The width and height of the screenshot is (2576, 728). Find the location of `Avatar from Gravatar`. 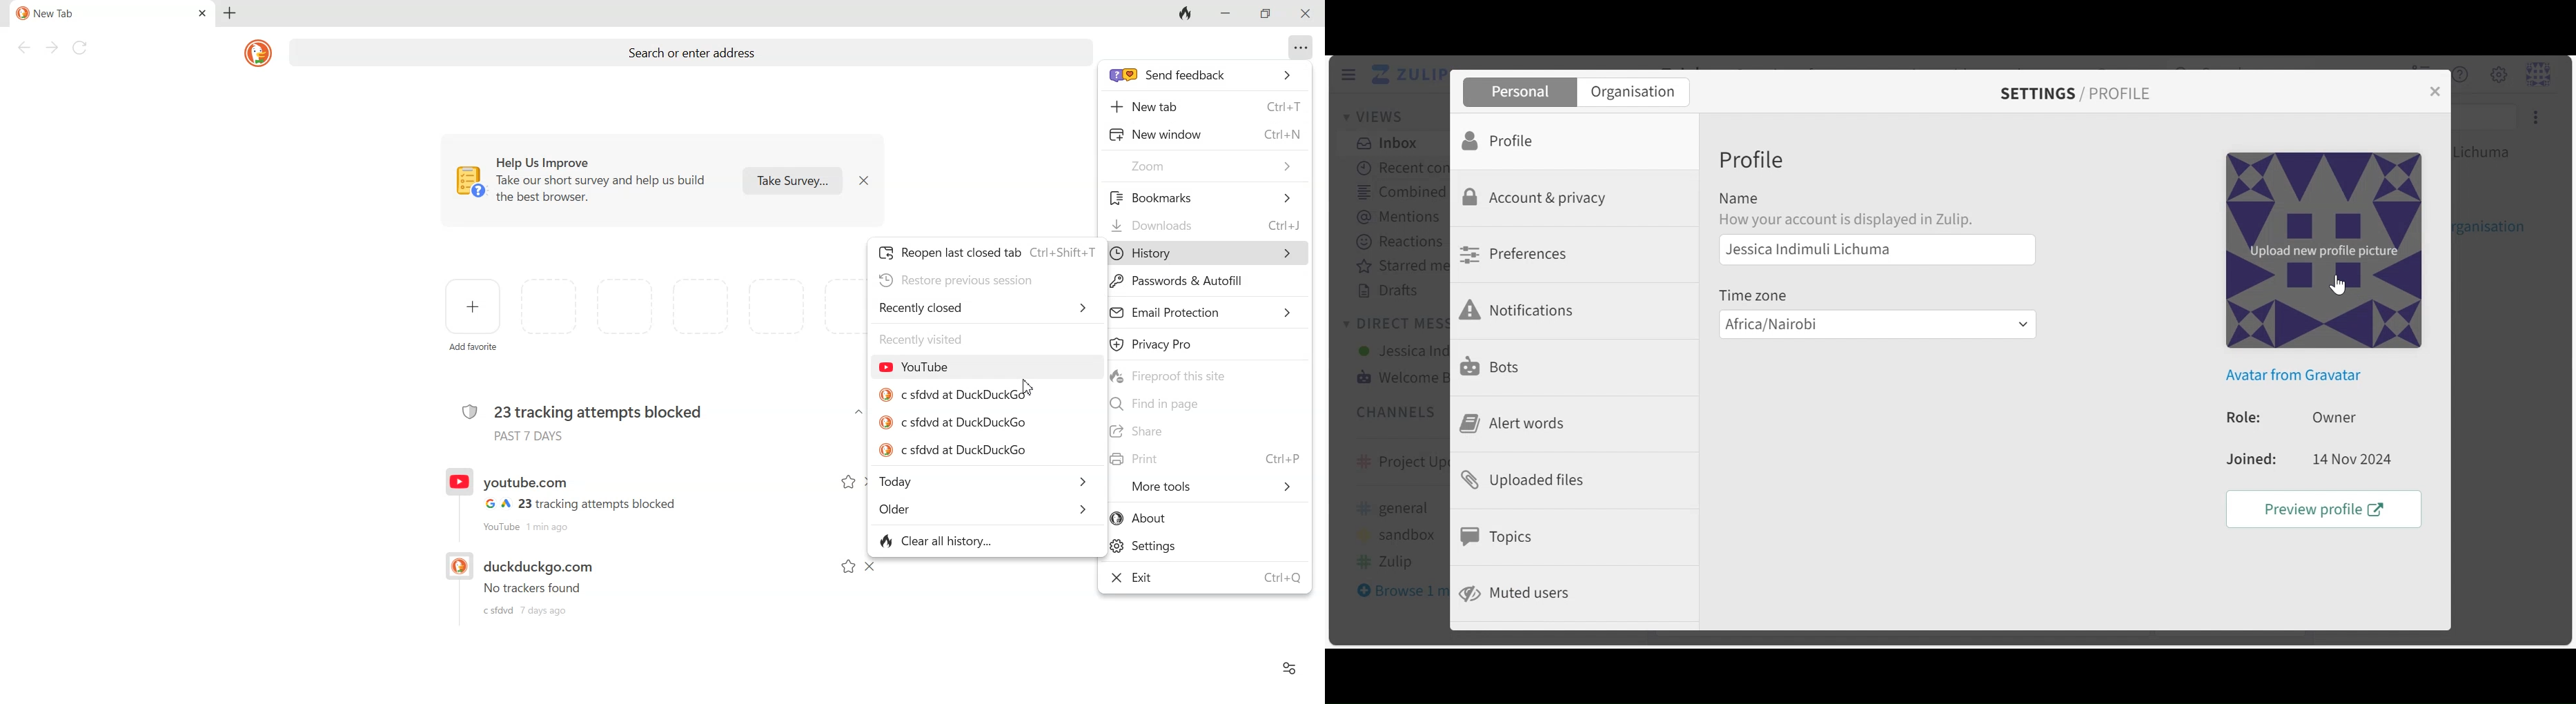

Avatar from Gravatar is located at coordinates (2292, 376).